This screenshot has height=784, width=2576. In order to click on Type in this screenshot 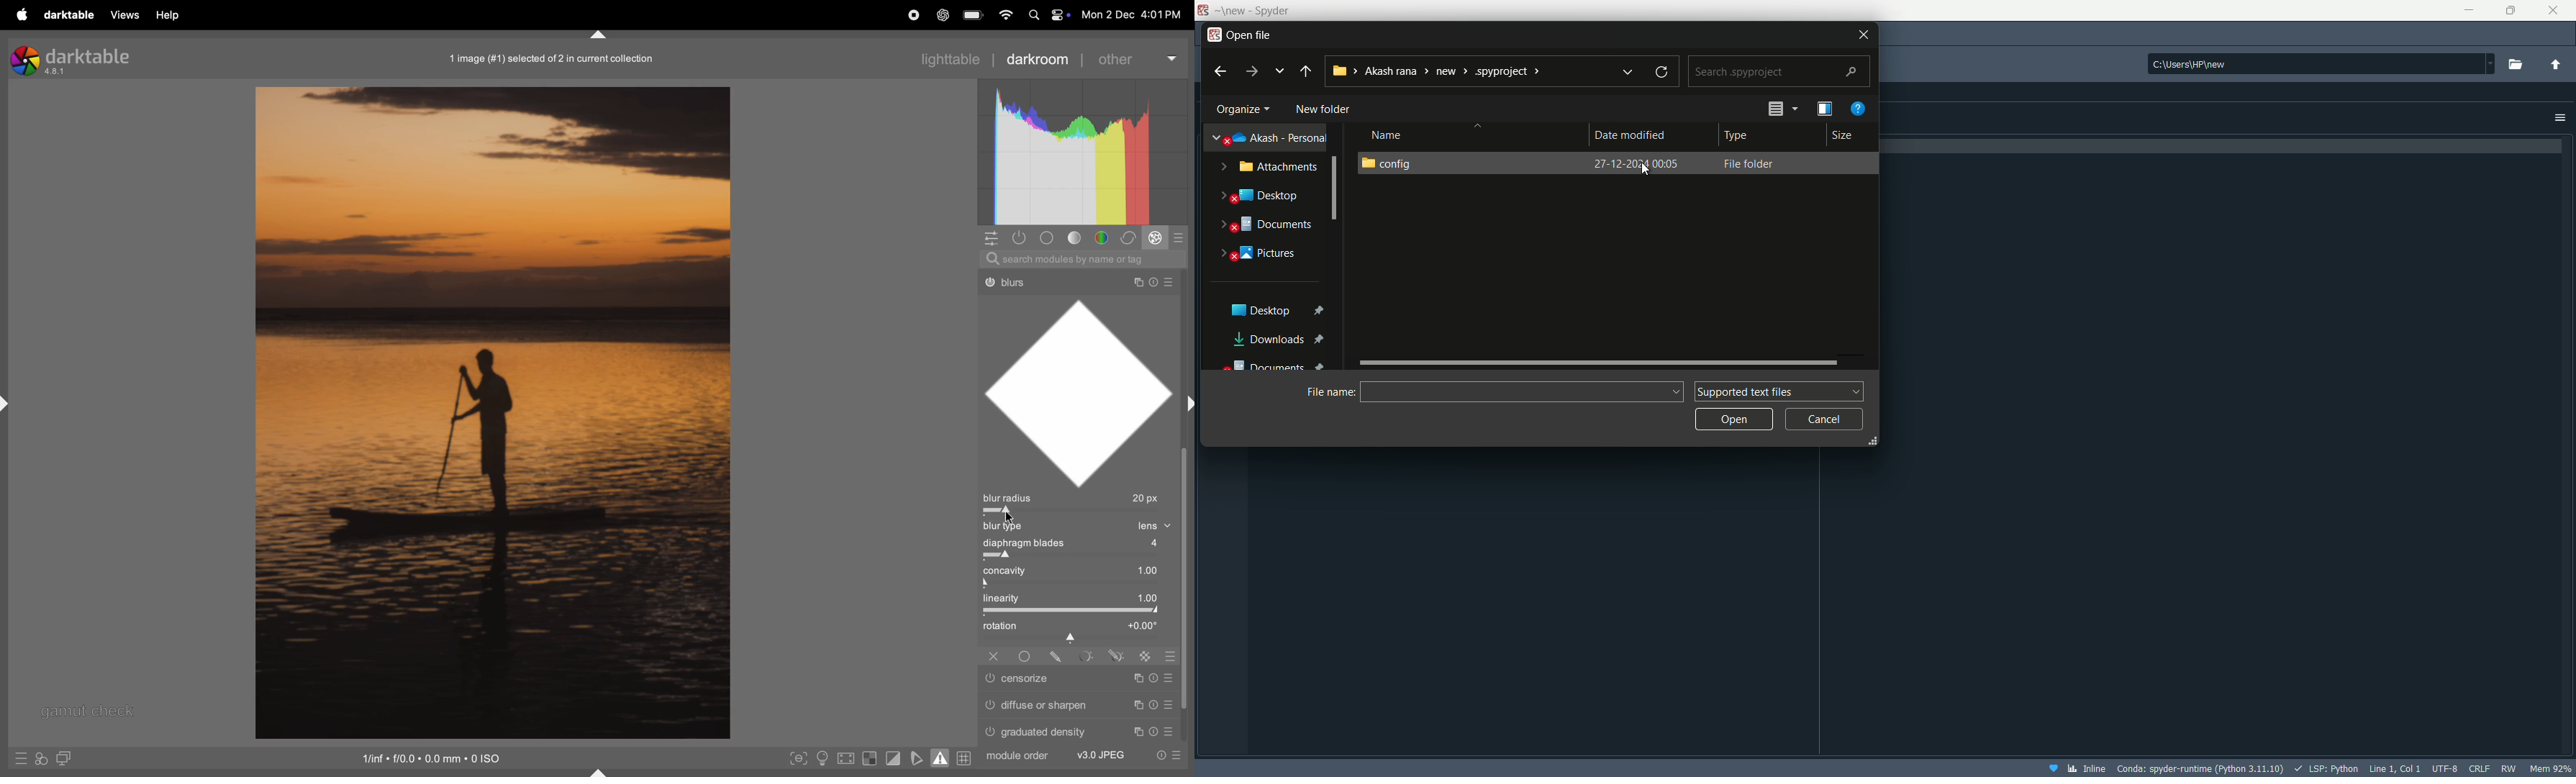, I will do `click(1741, 135)`.